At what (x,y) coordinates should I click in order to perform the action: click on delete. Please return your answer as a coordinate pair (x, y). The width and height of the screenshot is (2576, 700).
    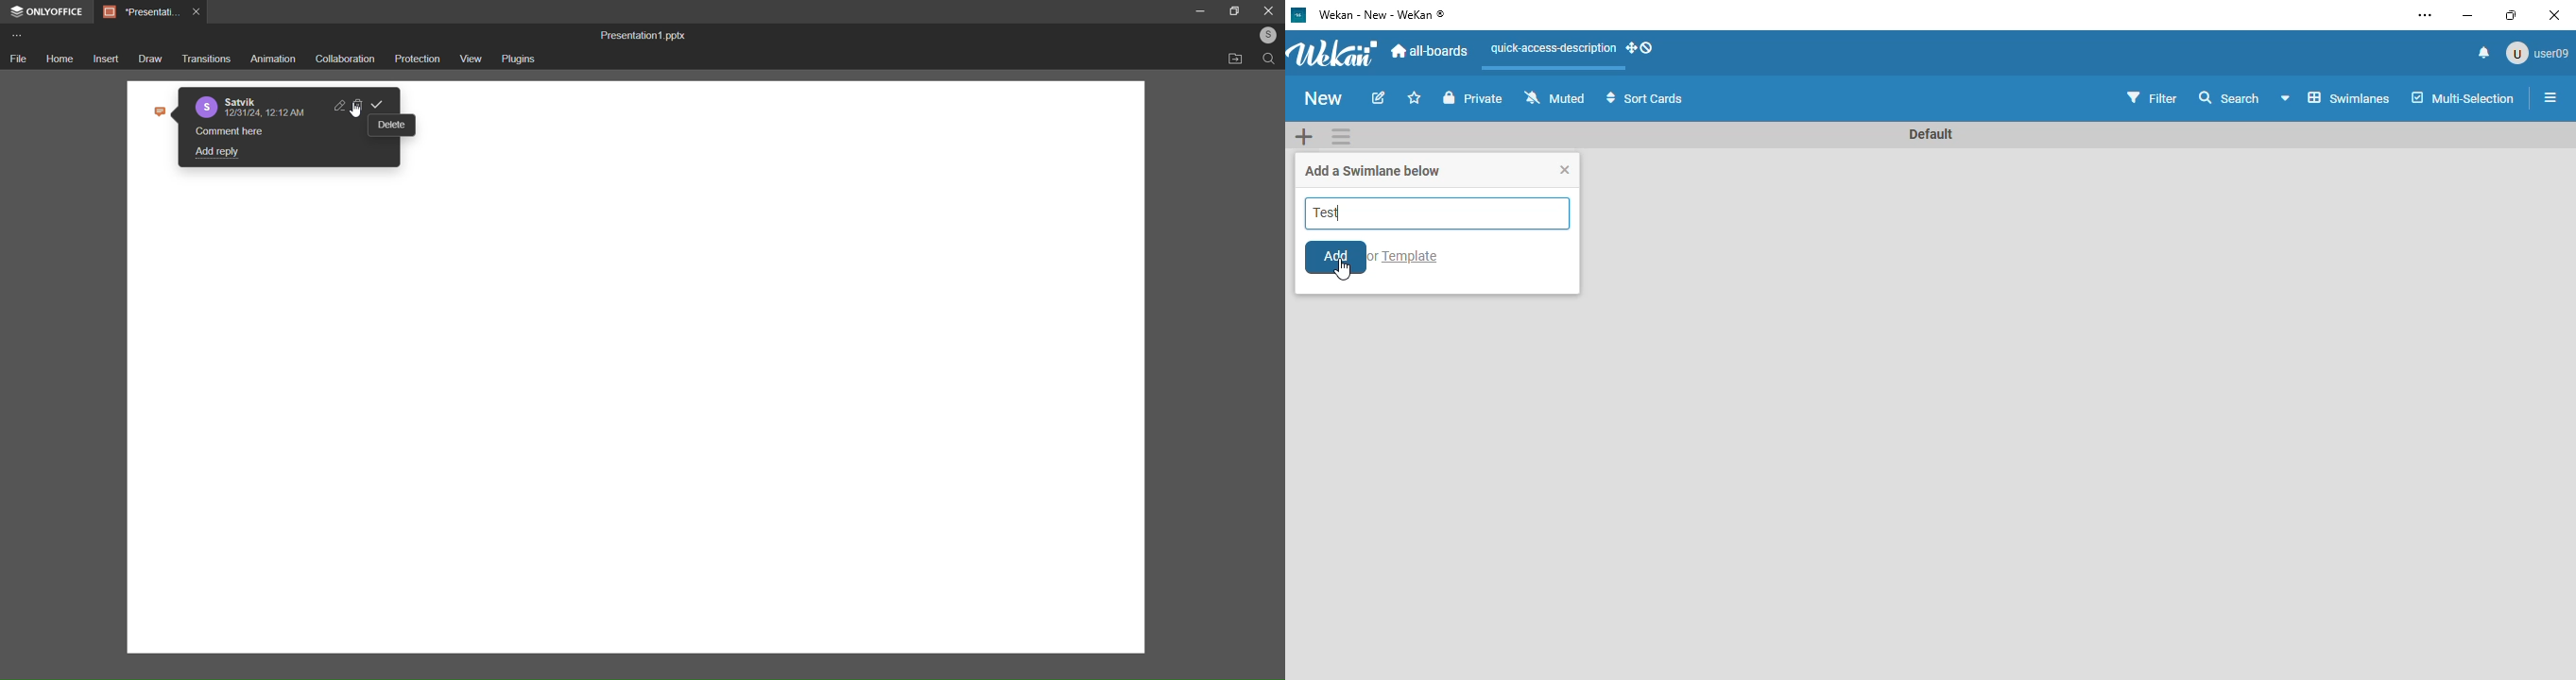
    Looking at the image, I should click on (392, 126).